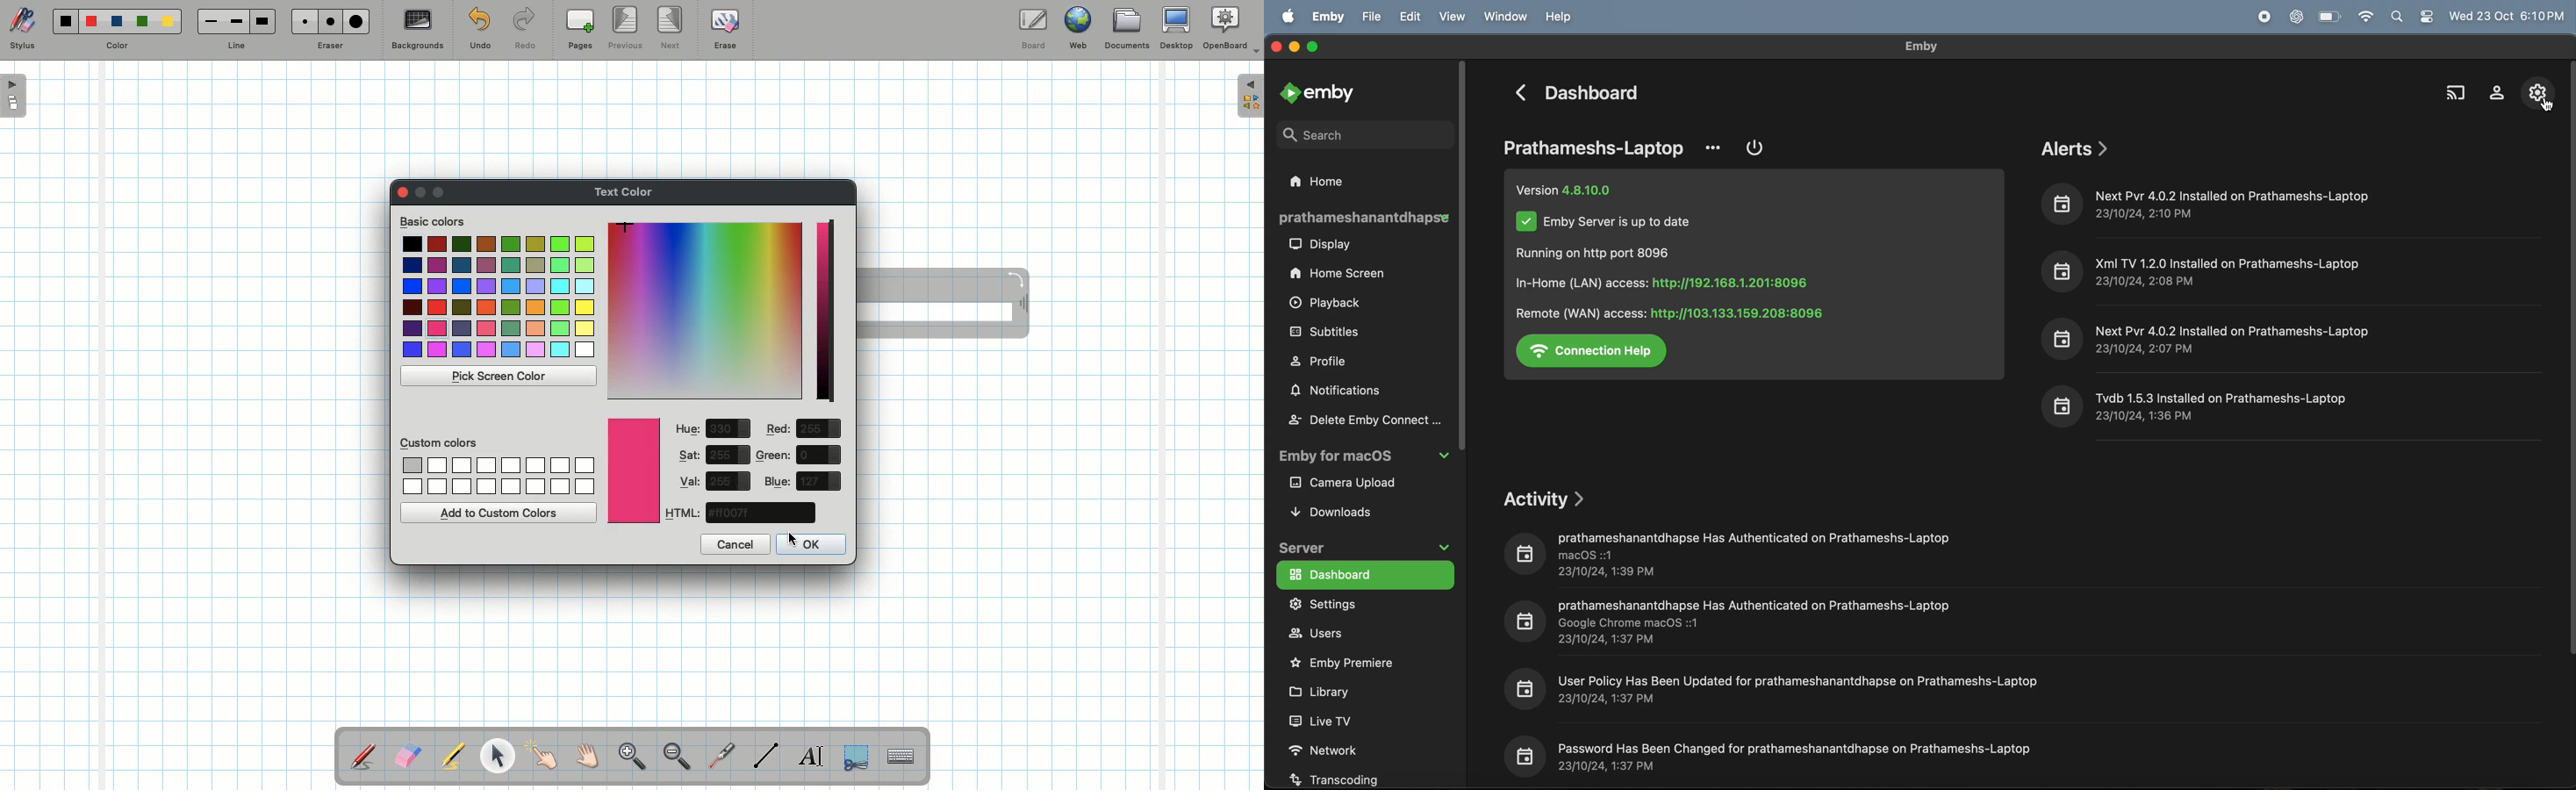 This screenshot has width=2576, height=812. What do you see at coordinates (813, 753) in the screenshot?
I see `Write text` at bounding box center [813, 753].